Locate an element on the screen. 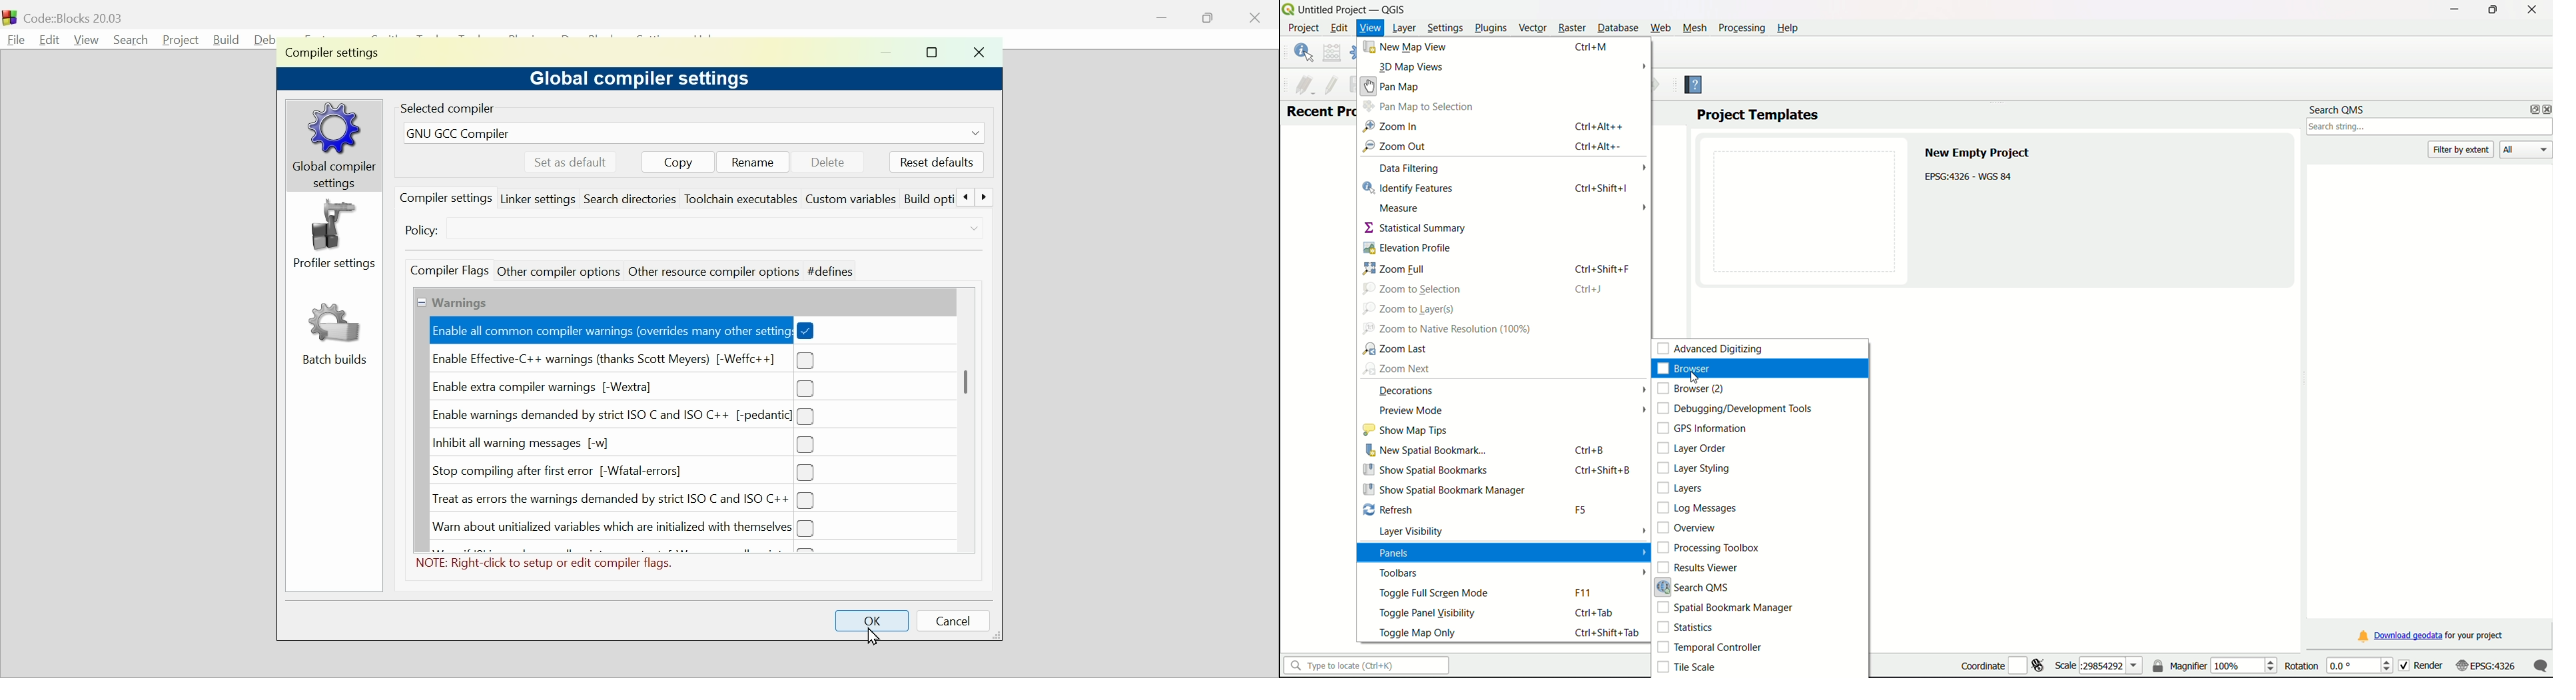  zoom full is located at coordinates (1397, 269).